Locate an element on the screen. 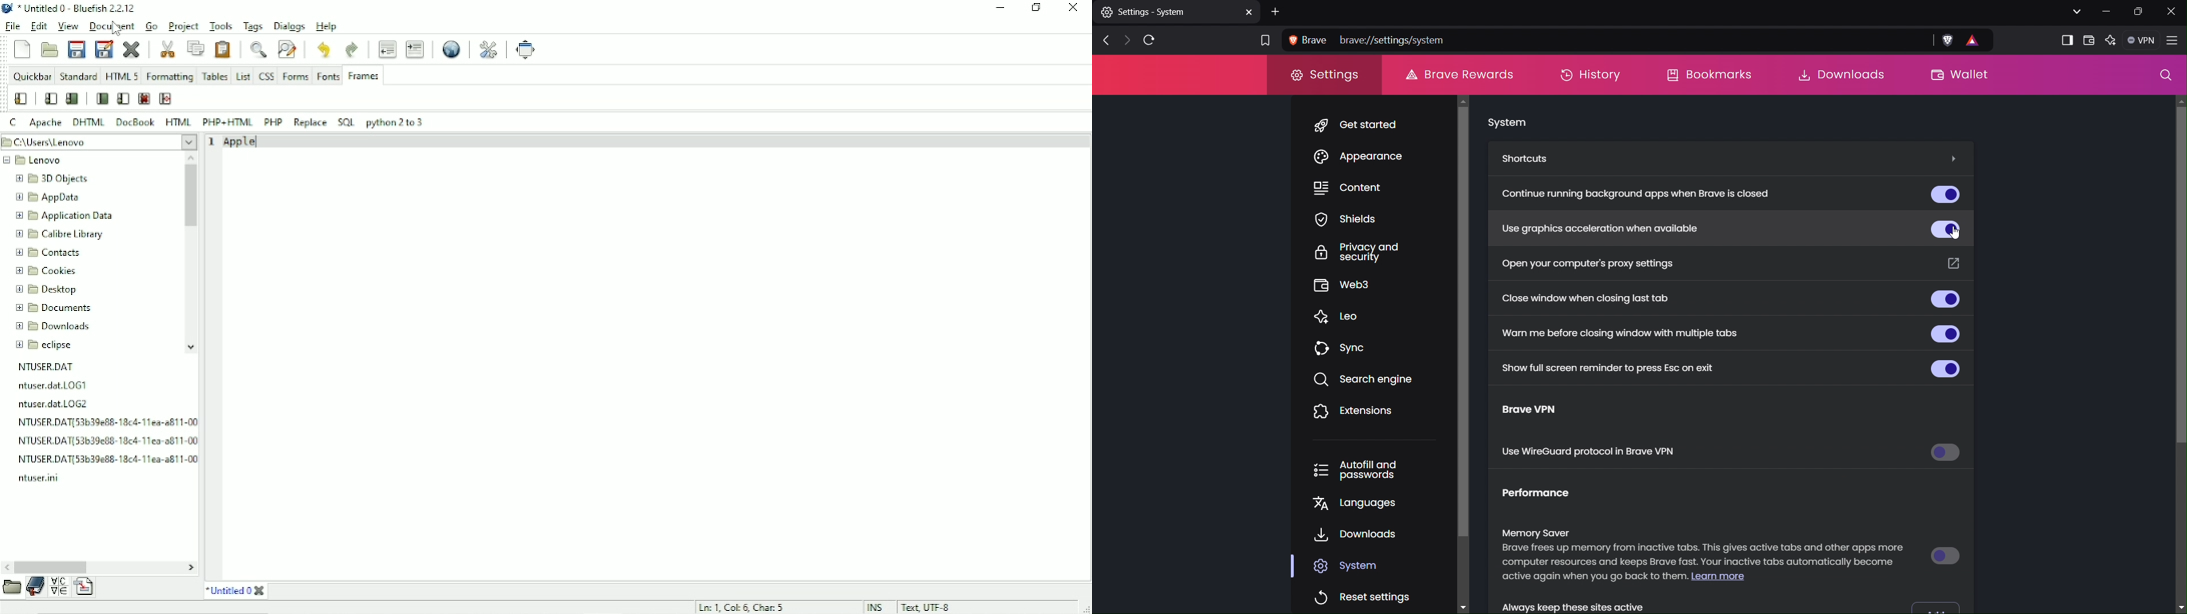  Close current file is located at coordinates (131, 48).